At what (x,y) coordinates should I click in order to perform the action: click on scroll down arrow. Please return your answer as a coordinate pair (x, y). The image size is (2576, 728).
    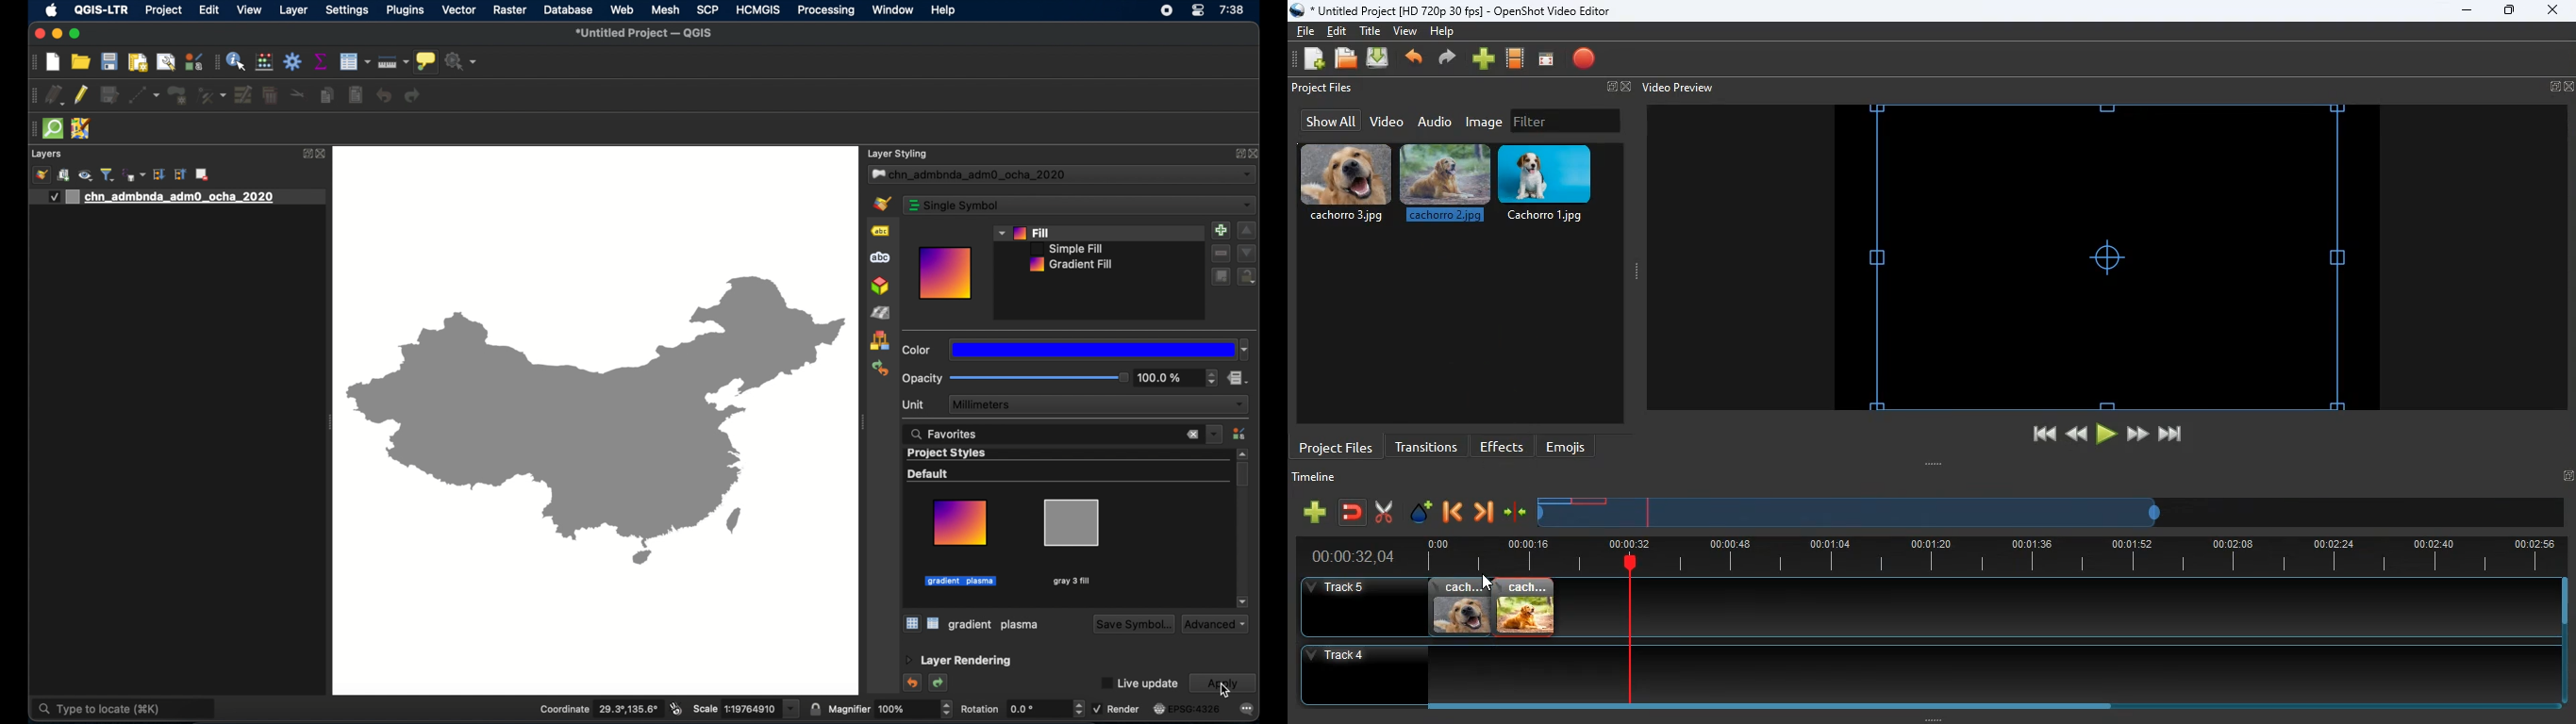
    Looking at the image, I should click on (1244, 602).